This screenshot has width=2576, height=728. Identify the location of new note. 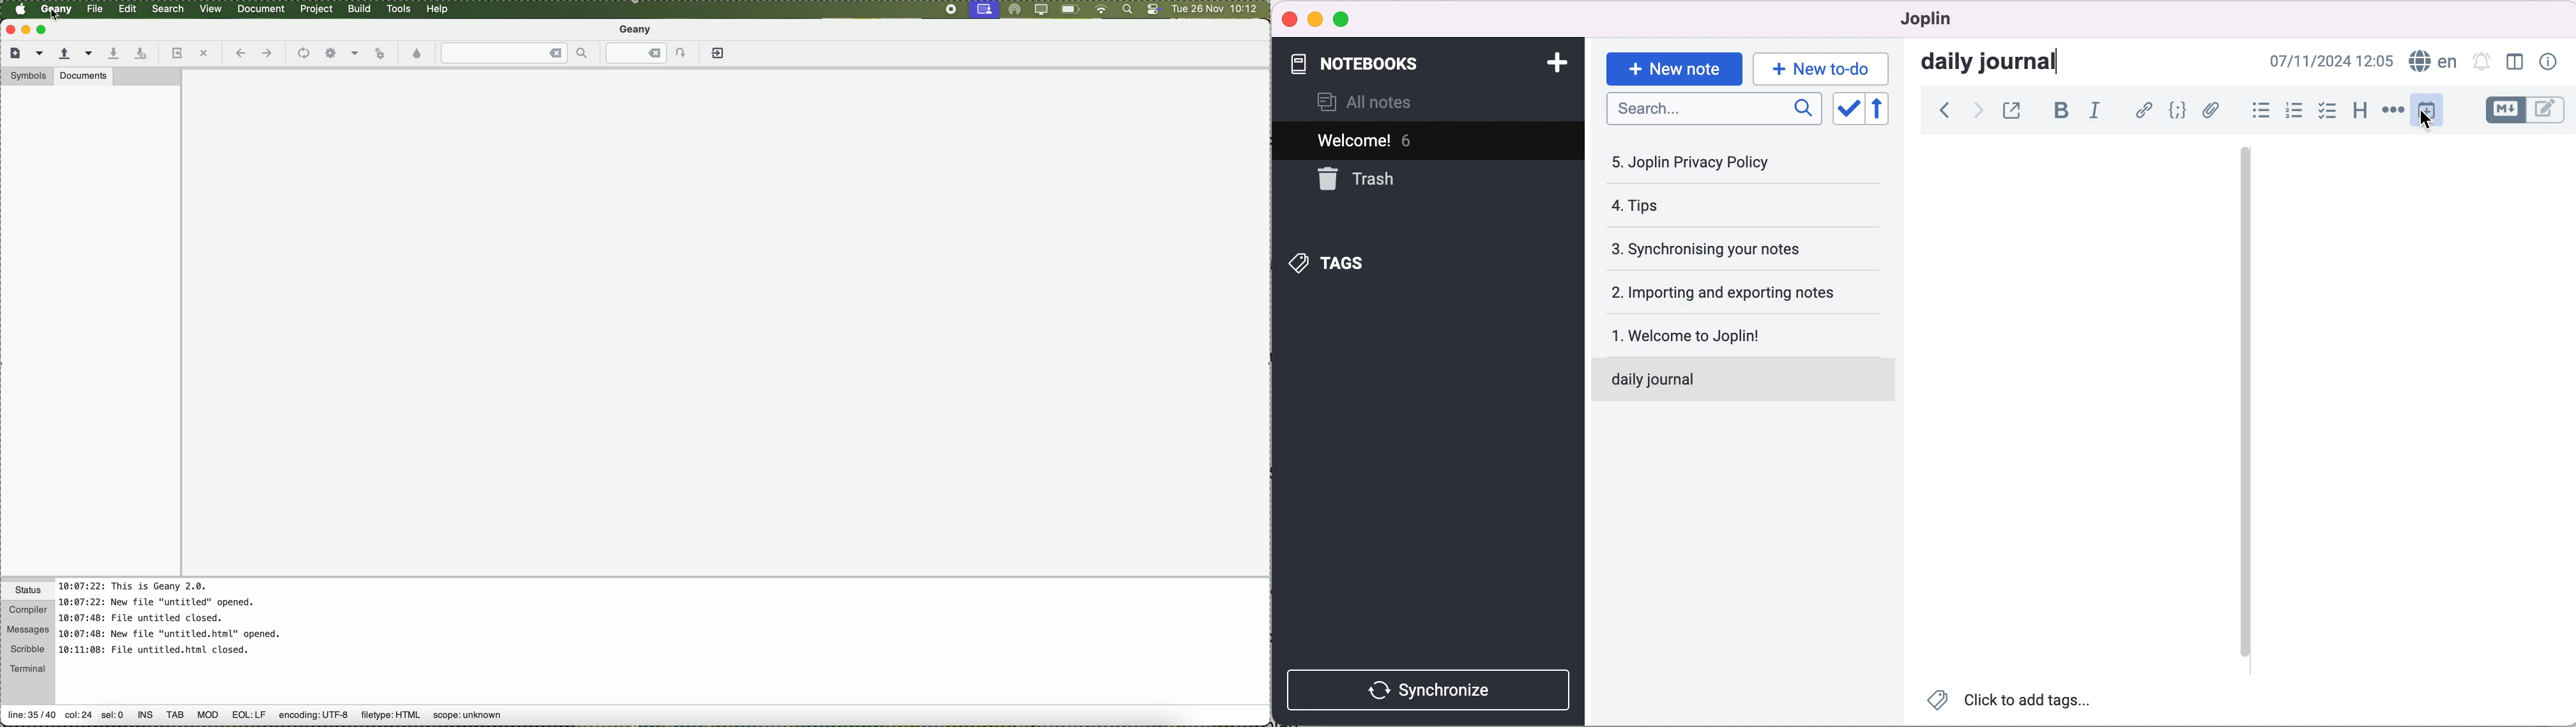
(1673, 64).